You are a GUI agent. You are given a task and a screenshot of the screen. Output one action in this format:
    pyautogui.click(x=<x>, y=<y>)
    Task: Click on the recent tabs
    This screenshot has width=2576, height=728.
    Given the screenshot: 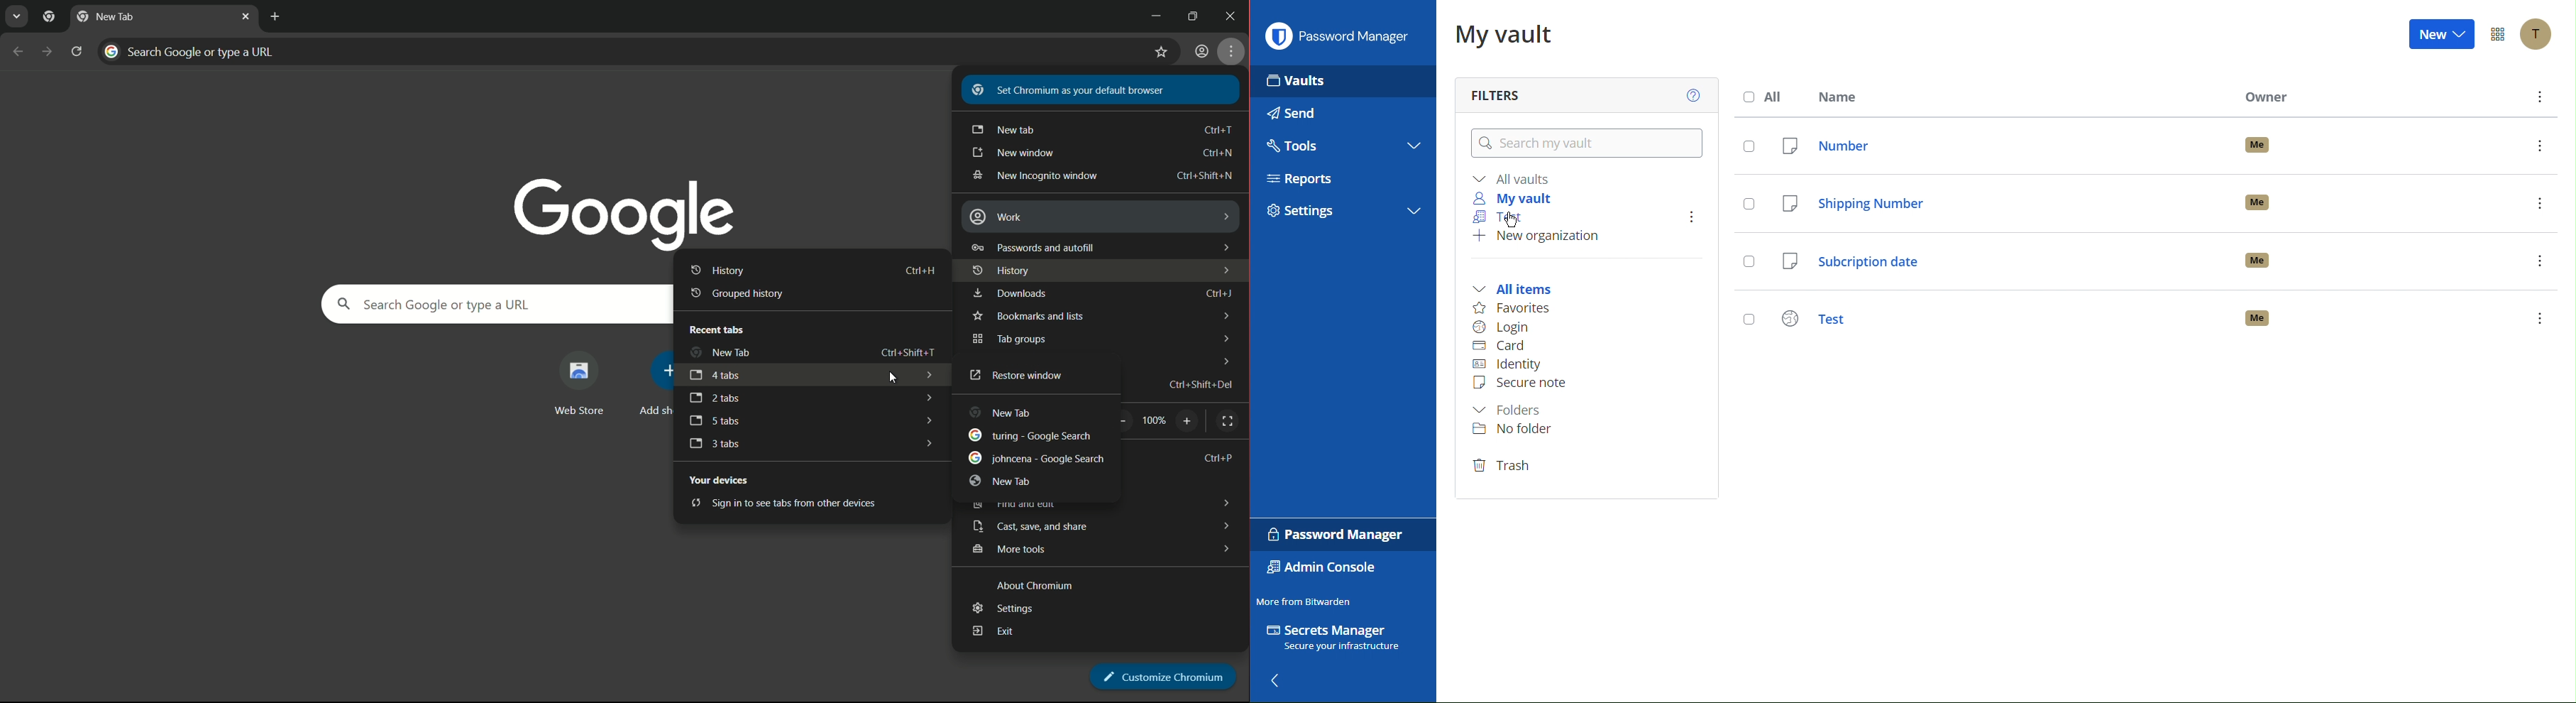 What is the action you would take?
    pyautogui.click(x=715, y=329)
    